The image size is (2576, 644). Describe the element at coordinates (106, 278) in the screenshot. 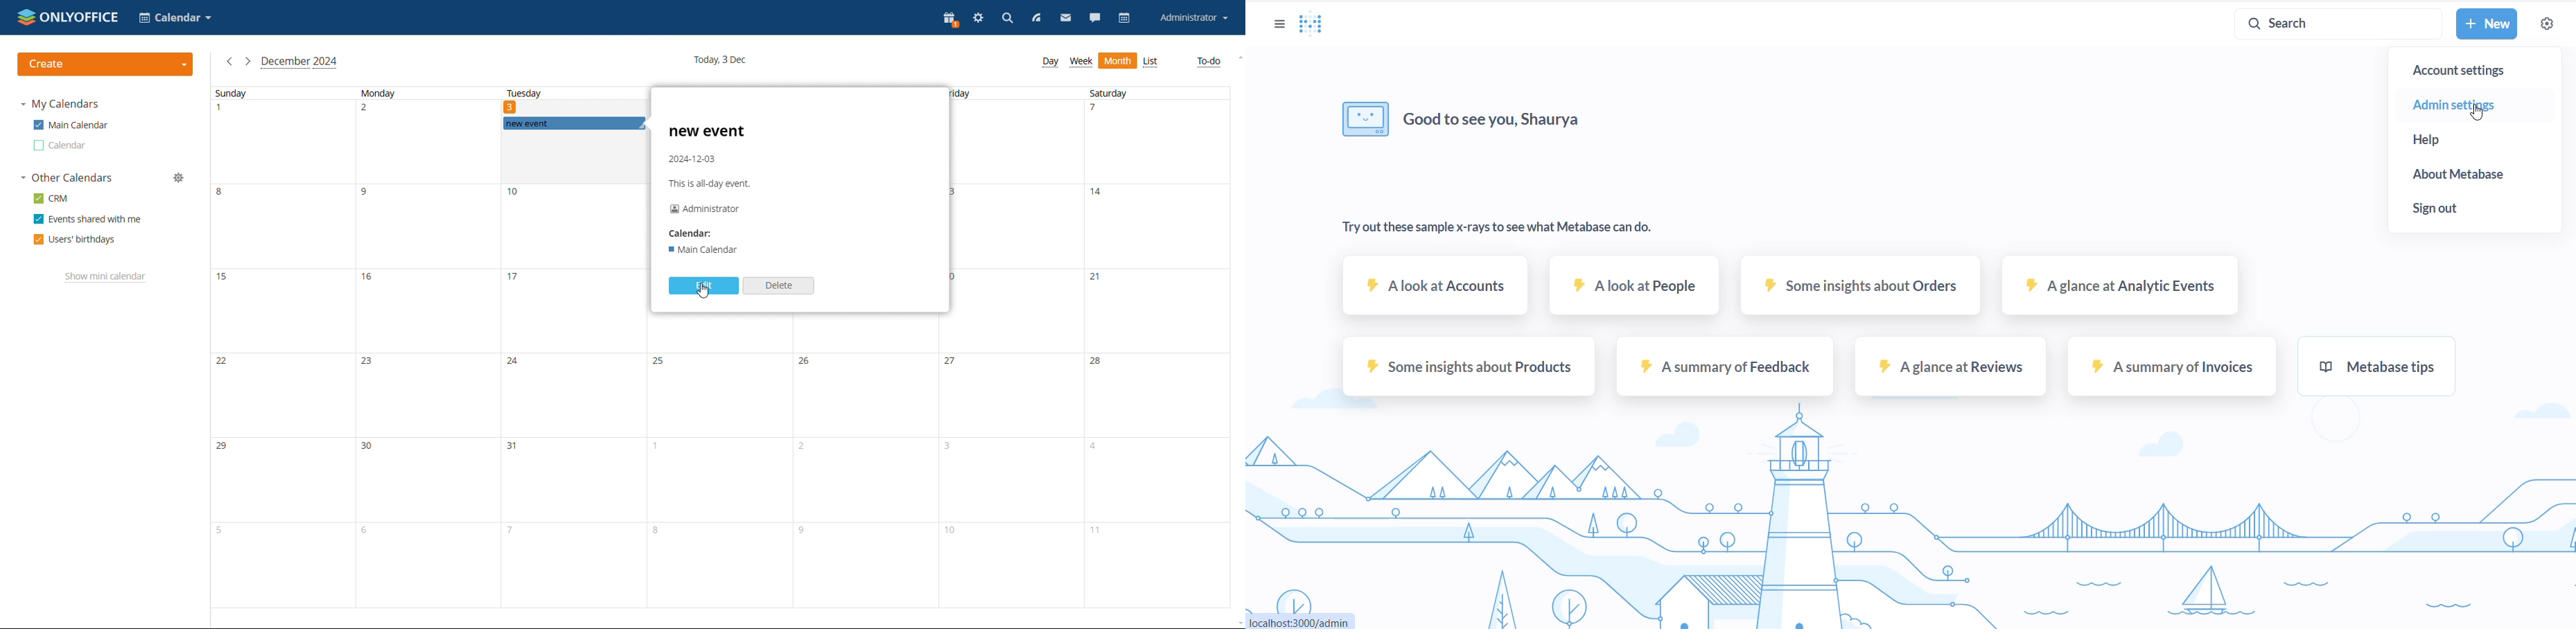

I see `show mini calendar` at that location.